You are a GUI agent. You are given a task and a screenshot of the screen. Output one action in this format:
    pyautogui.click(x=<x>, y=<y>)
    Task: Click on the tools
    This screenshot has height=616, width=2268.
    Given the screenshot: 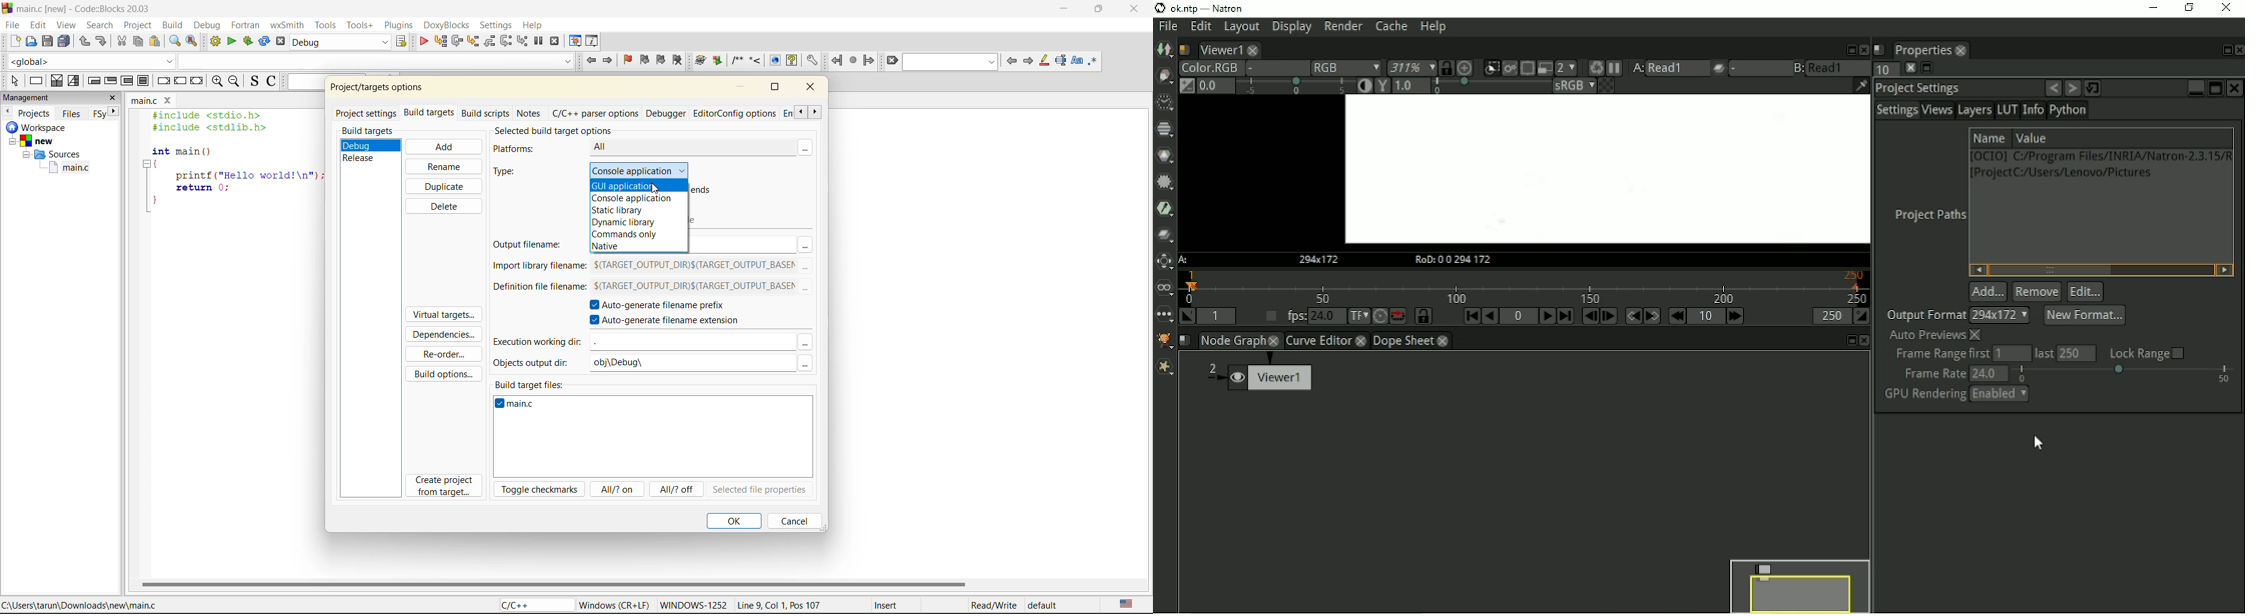 What is the action you would take?
    pyautogui.click(x=362, y=25)
    